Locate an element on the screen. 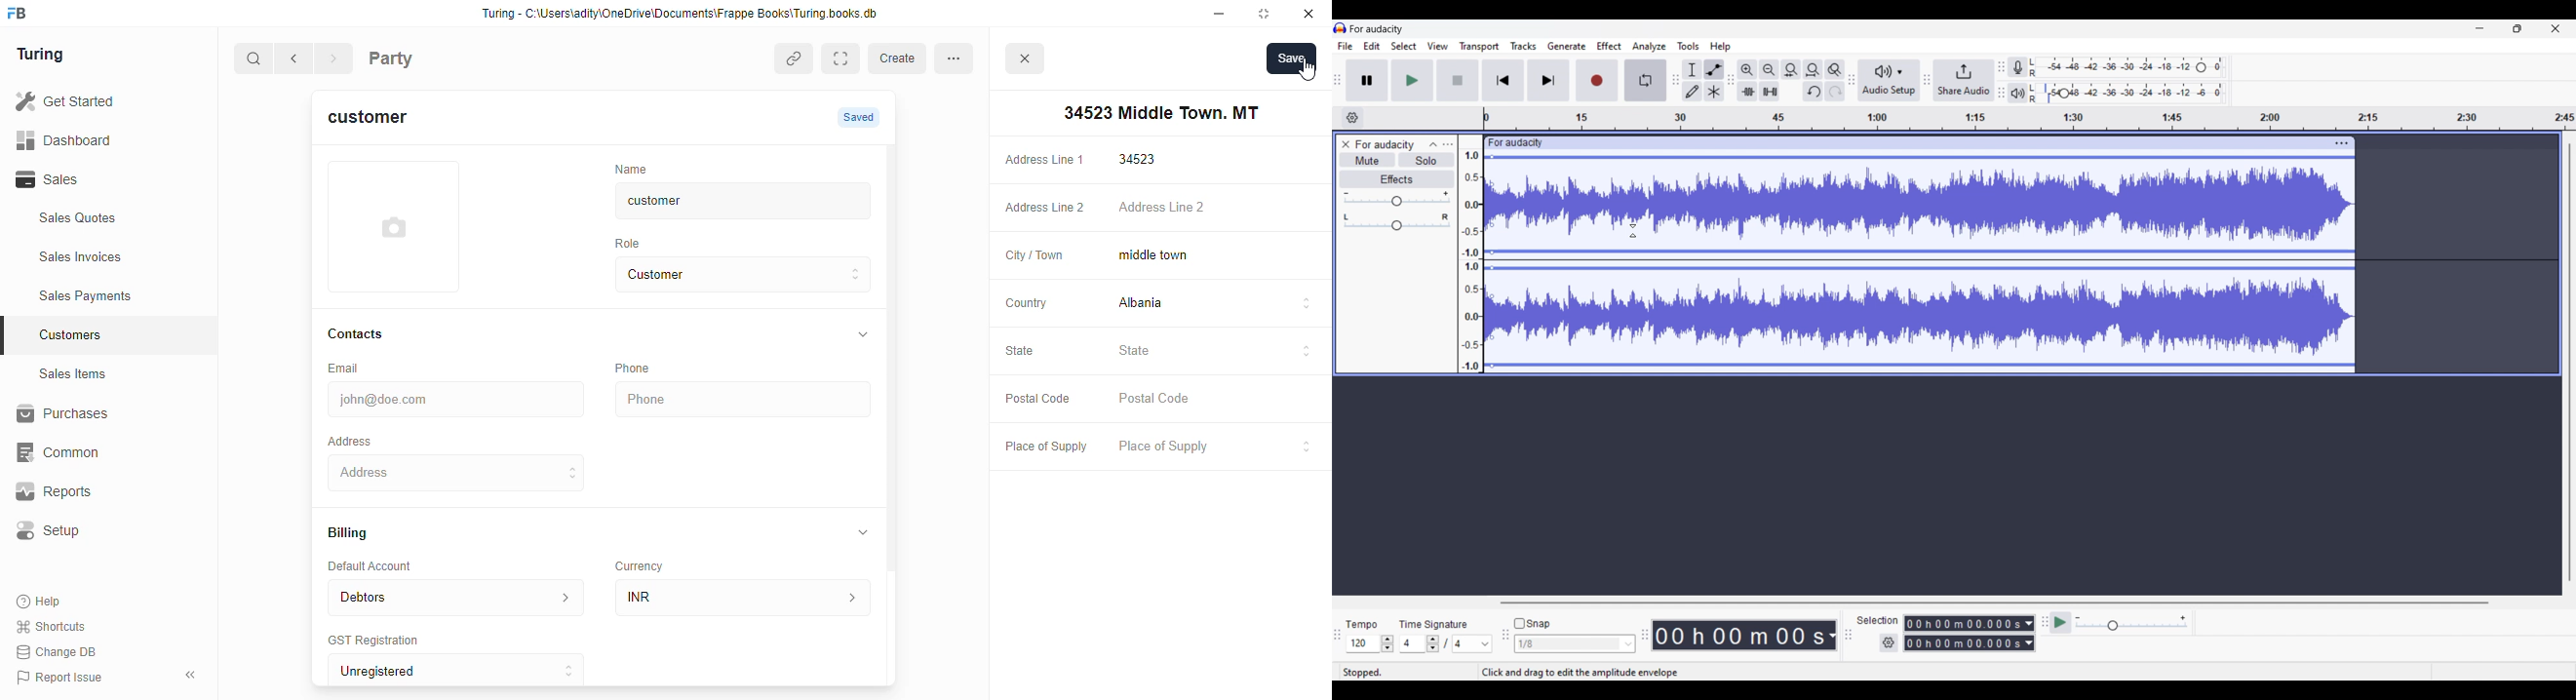 Image resolution: width=2576 pixels, height=700 pixels. Country is located at coordinates (1025, 302).